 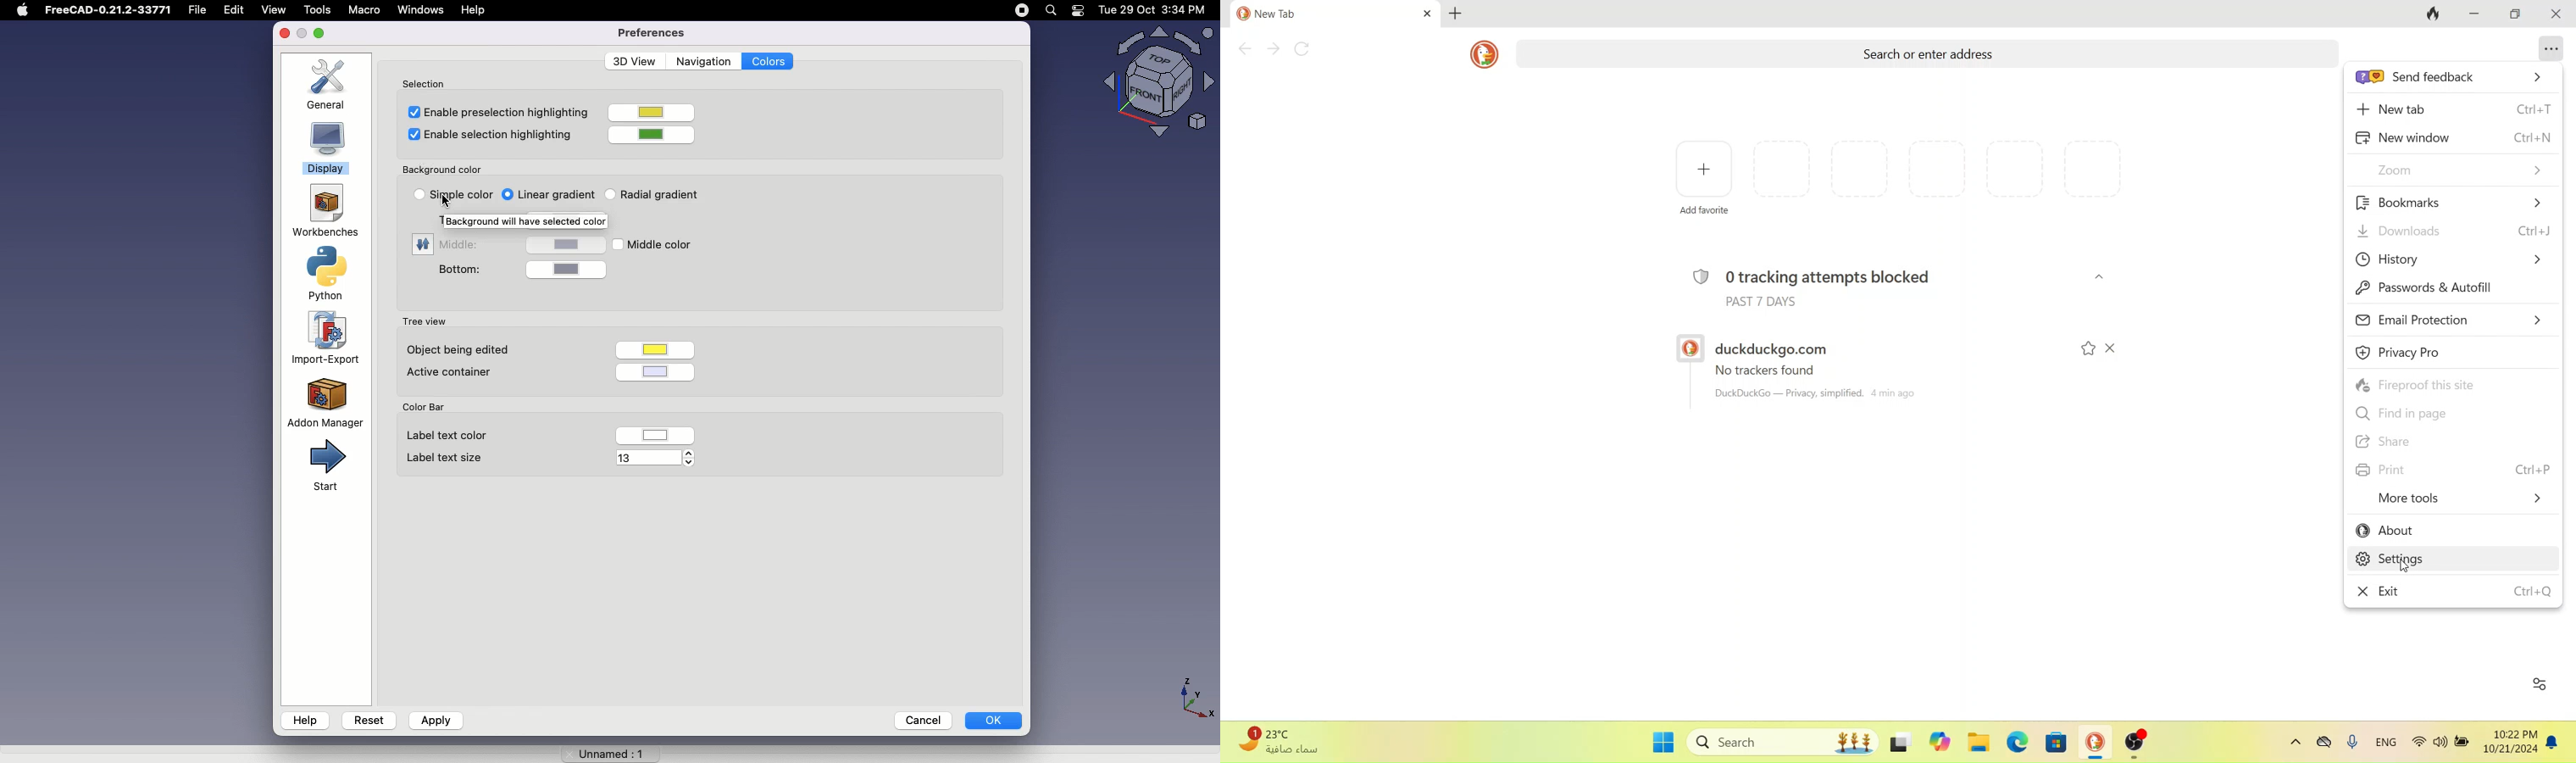 I want to click on onedrive, so click(x=2325, y=744).